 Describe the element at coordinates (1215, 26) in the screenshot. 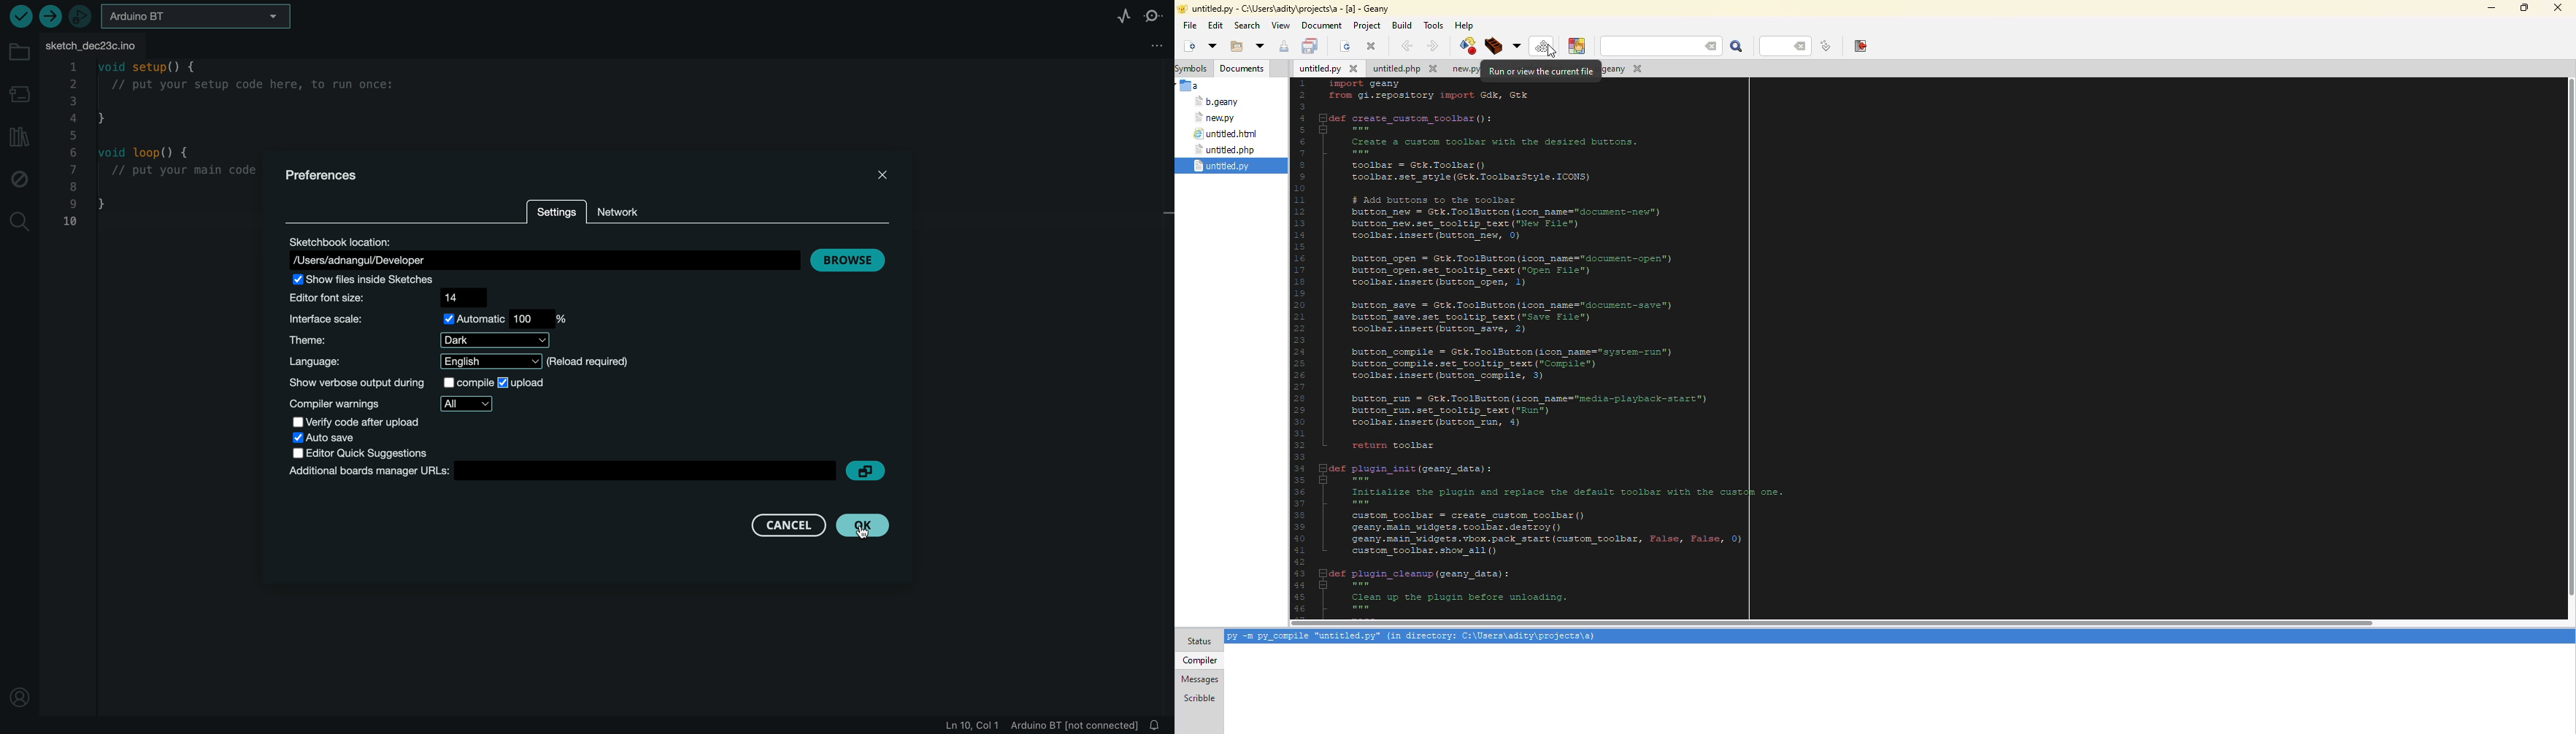

I see `edit` at that location.